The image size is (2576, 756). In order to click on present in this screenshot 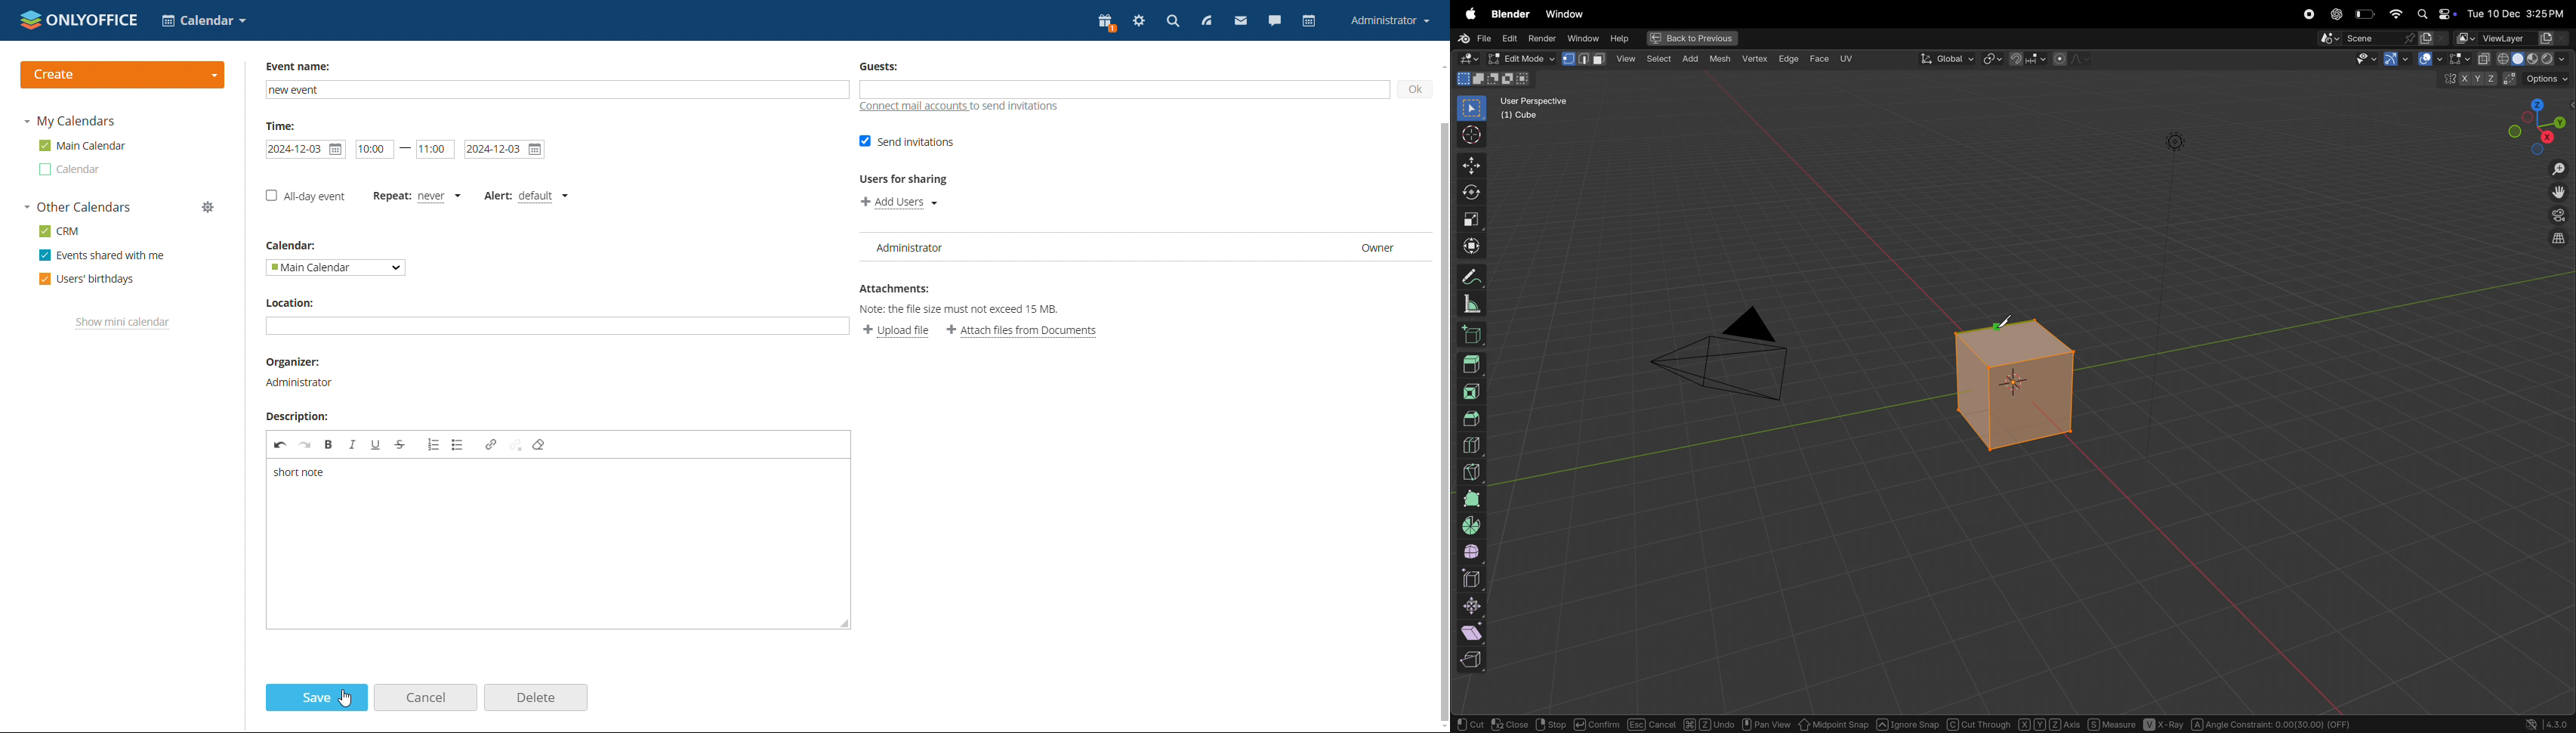, I will do `click(1106, 23)`.